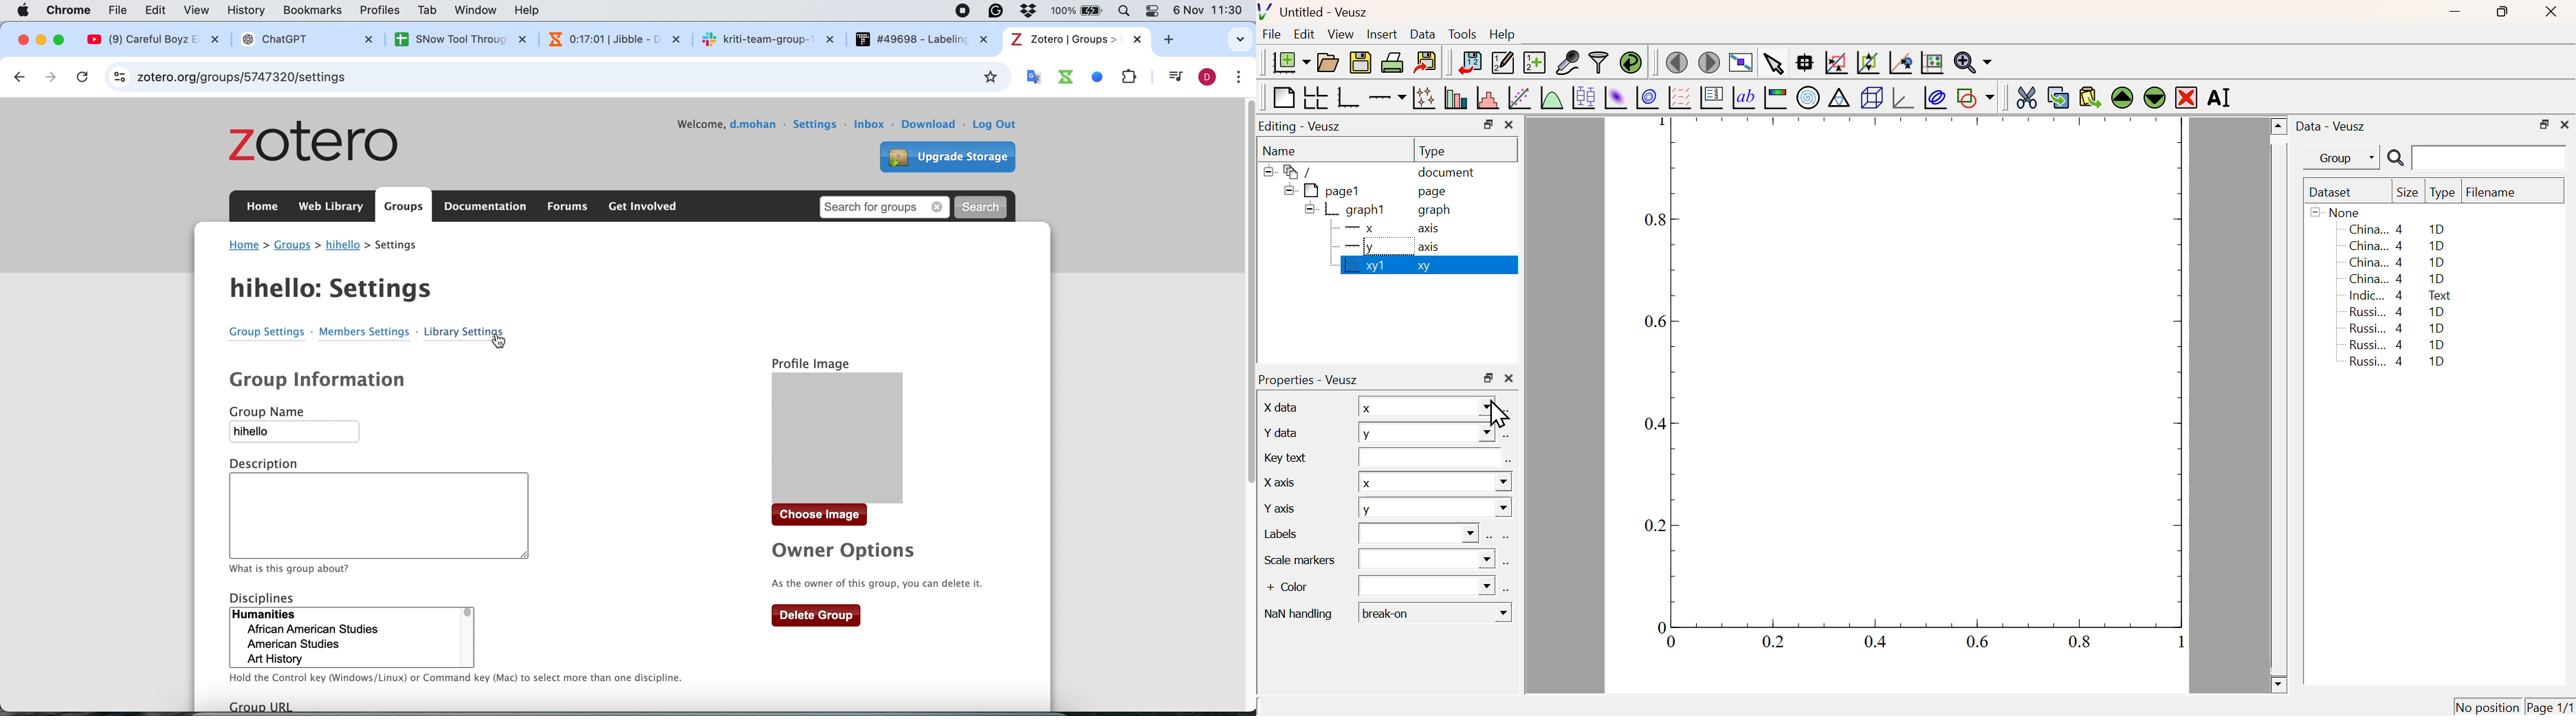 This screenshot has width=2576, height=728. I want to click on Reload linked dataset, so click(1631, 61).